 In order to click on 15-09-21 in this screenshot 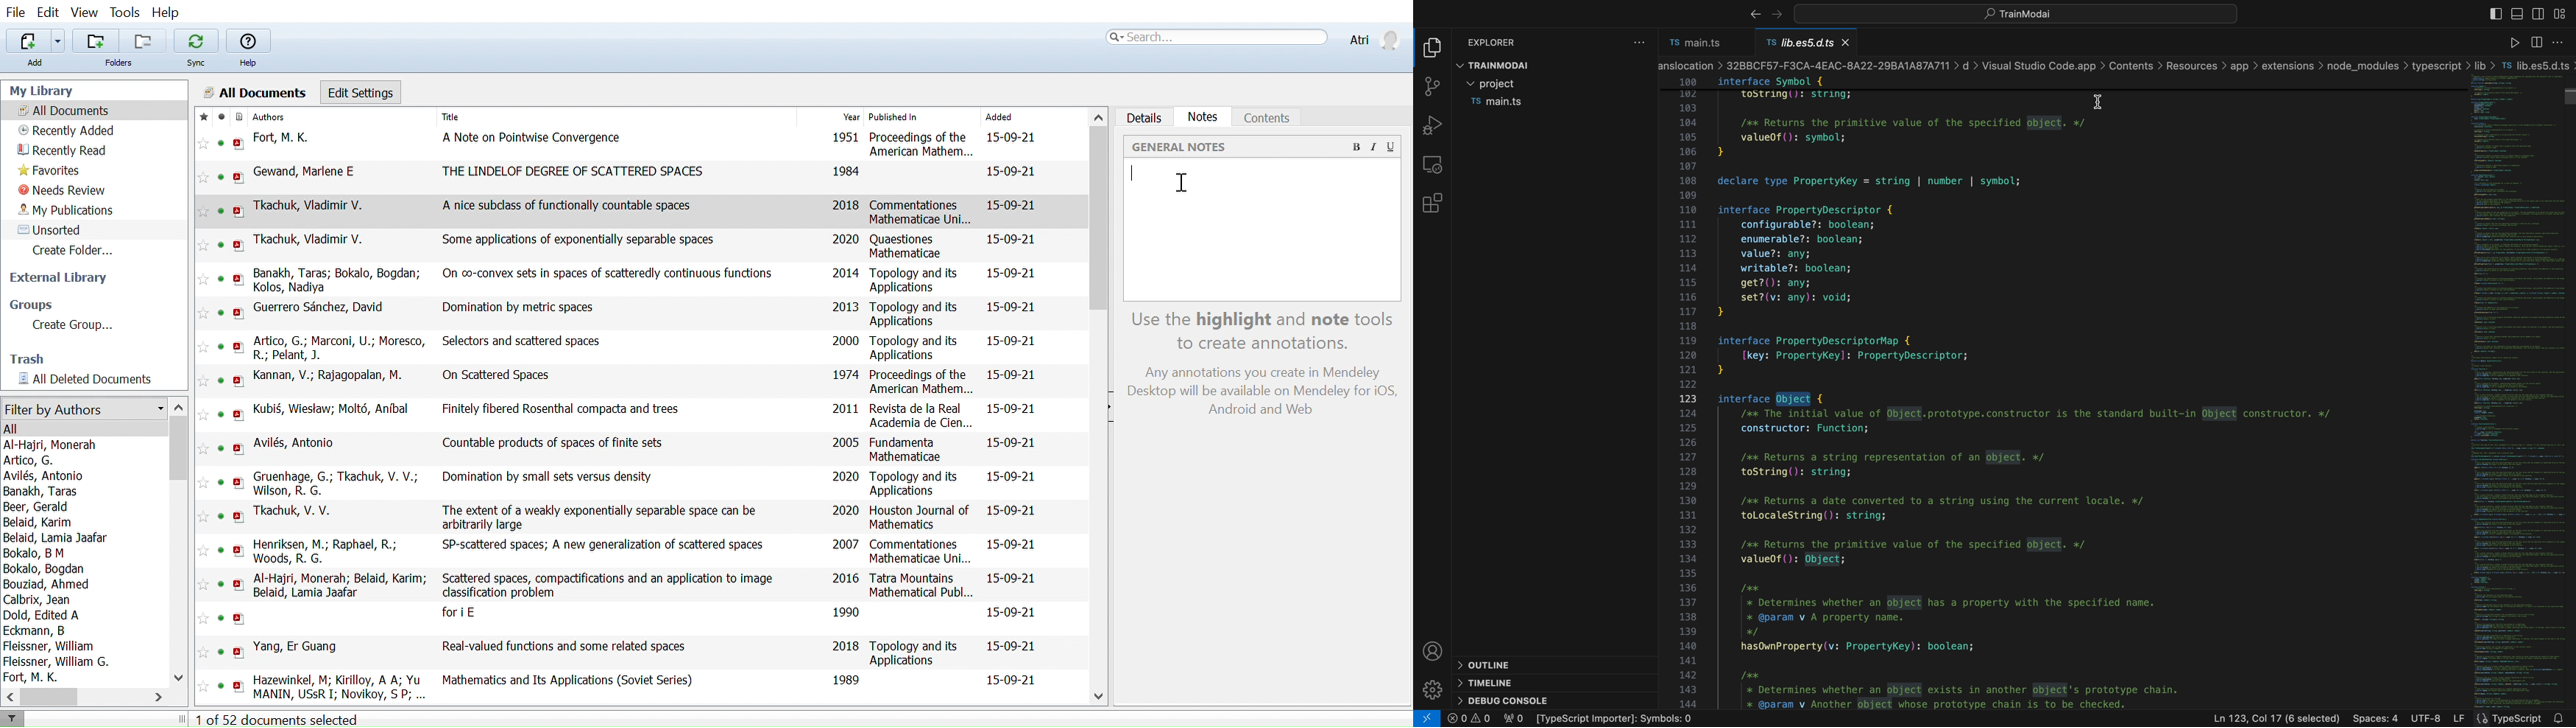, I will do `click(1014, 205)`.